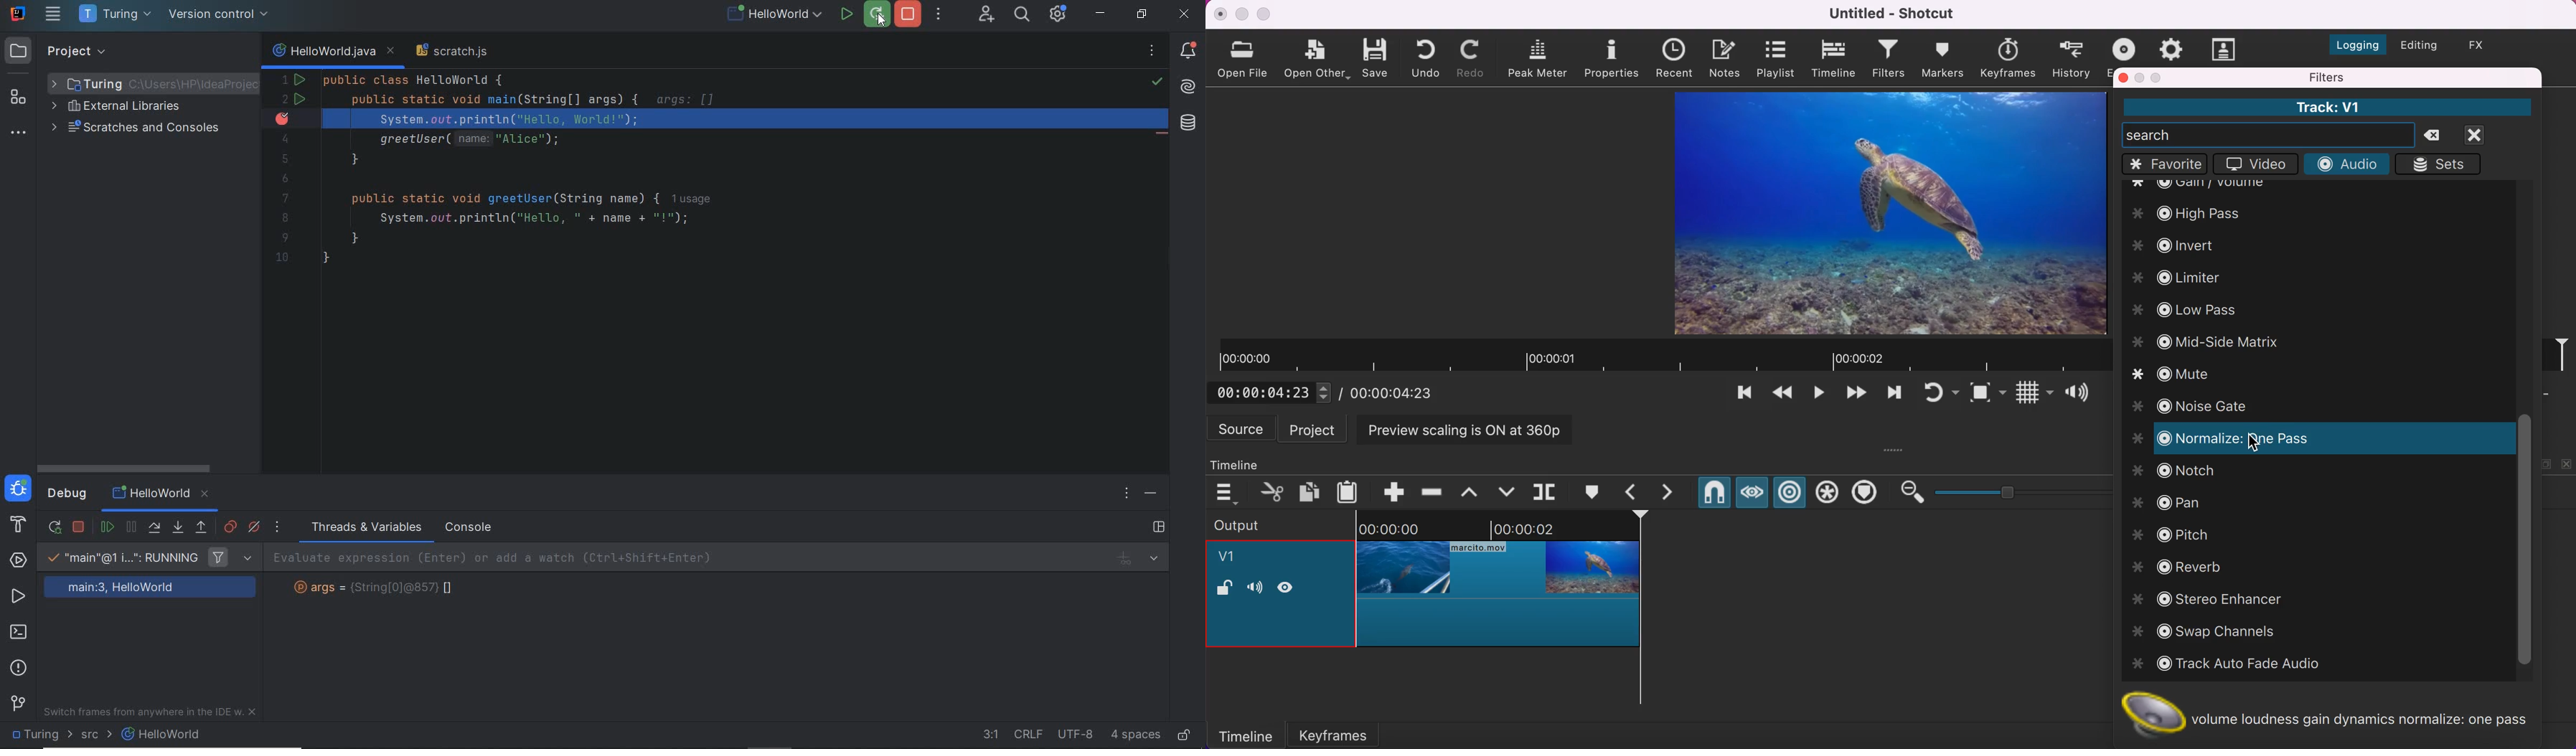 This screenshot has width=2576, height=756. Describe the element at coordinates (2352, 42) in the screenshot. I see `switch to the logging layout` at that location.